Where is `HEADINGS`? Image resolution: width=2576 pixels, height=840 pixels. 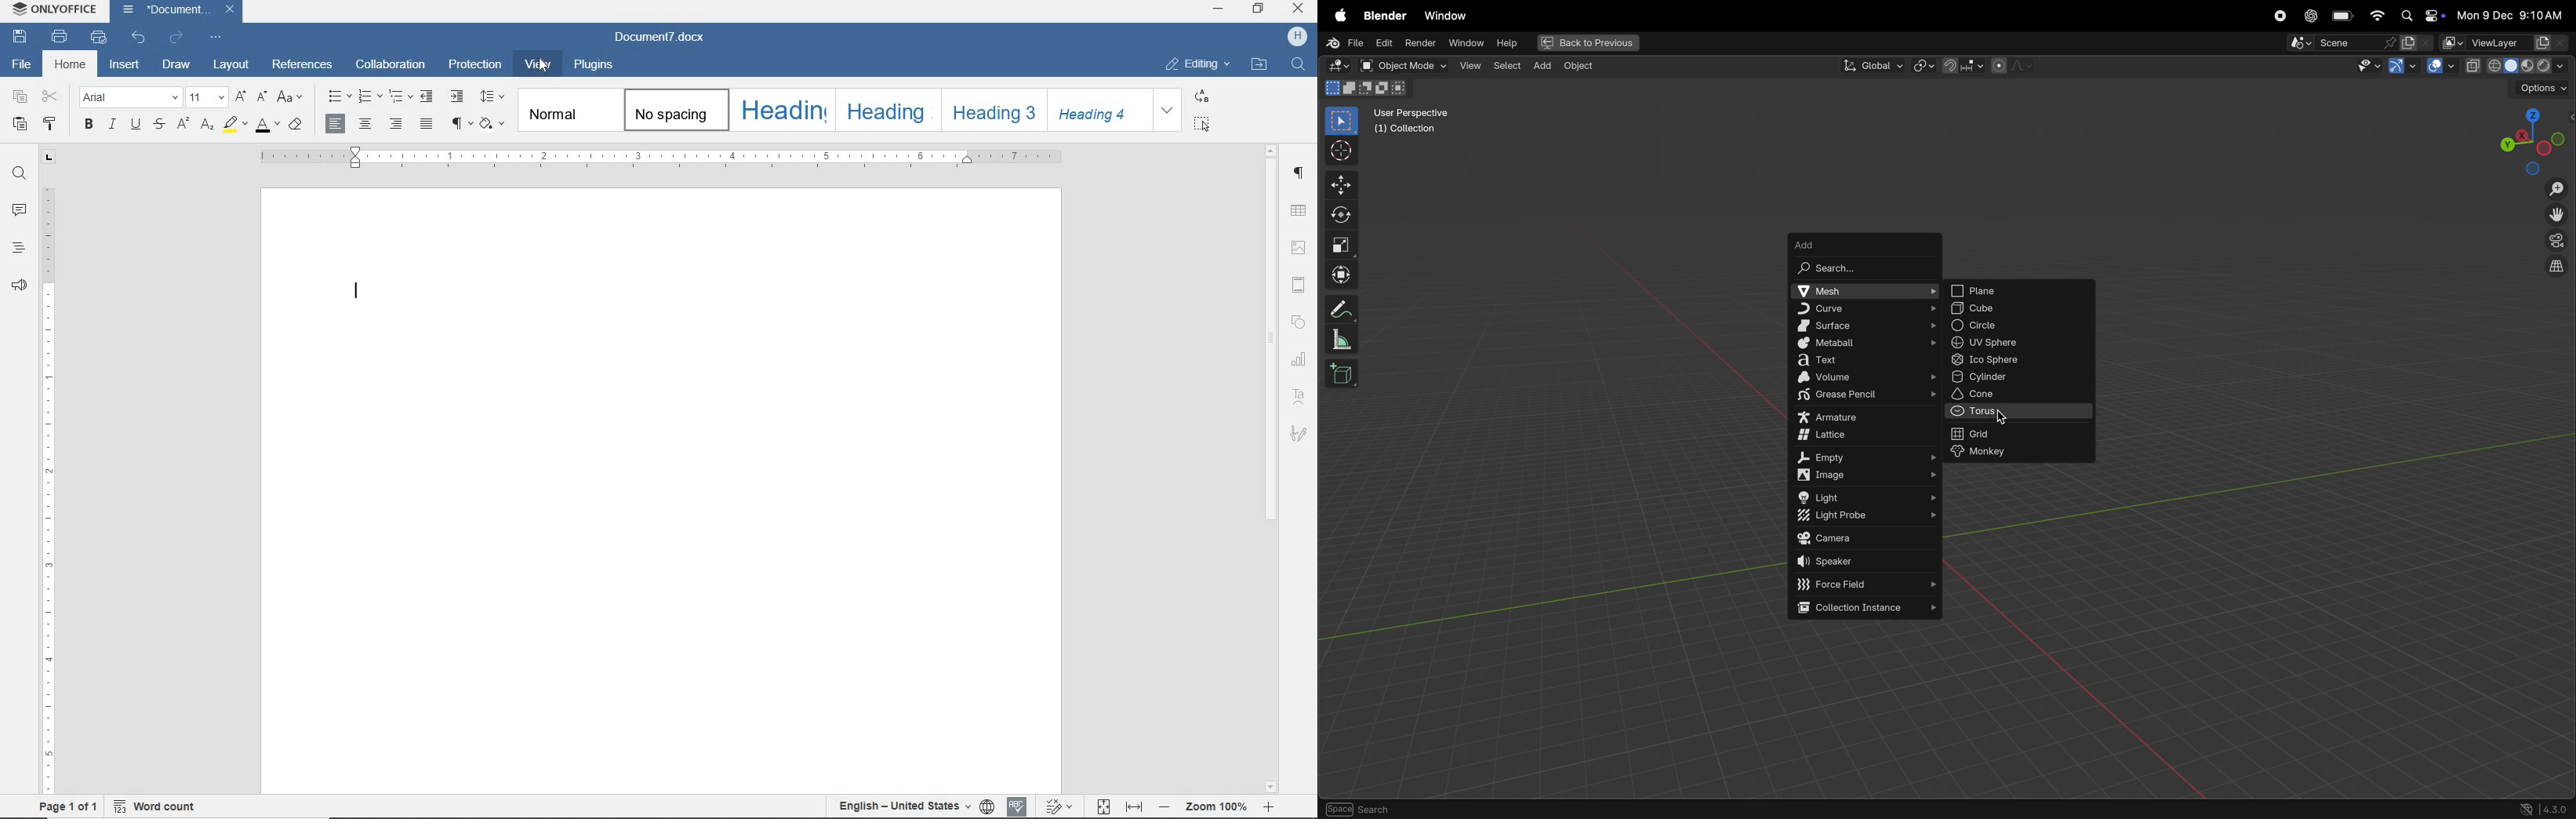
HEADINGS is located at coordinates (18, 248).